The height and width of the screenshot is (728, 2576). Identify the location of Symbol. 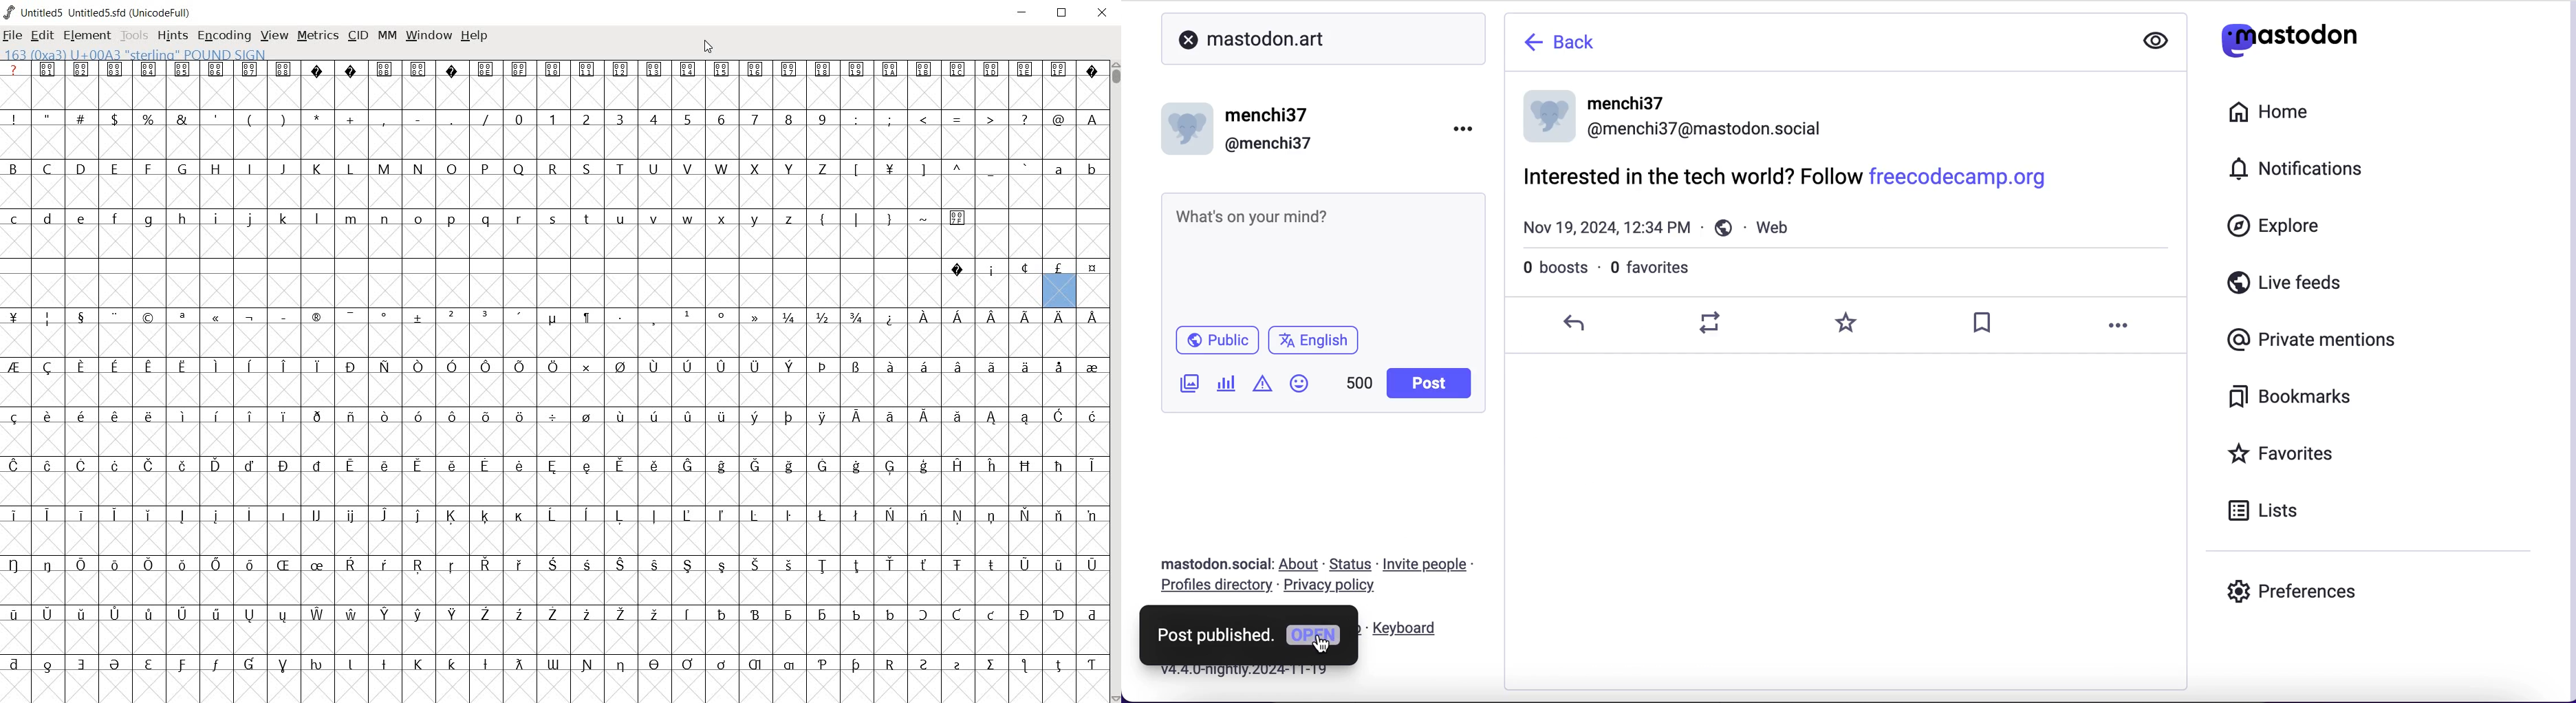
(149, 466).